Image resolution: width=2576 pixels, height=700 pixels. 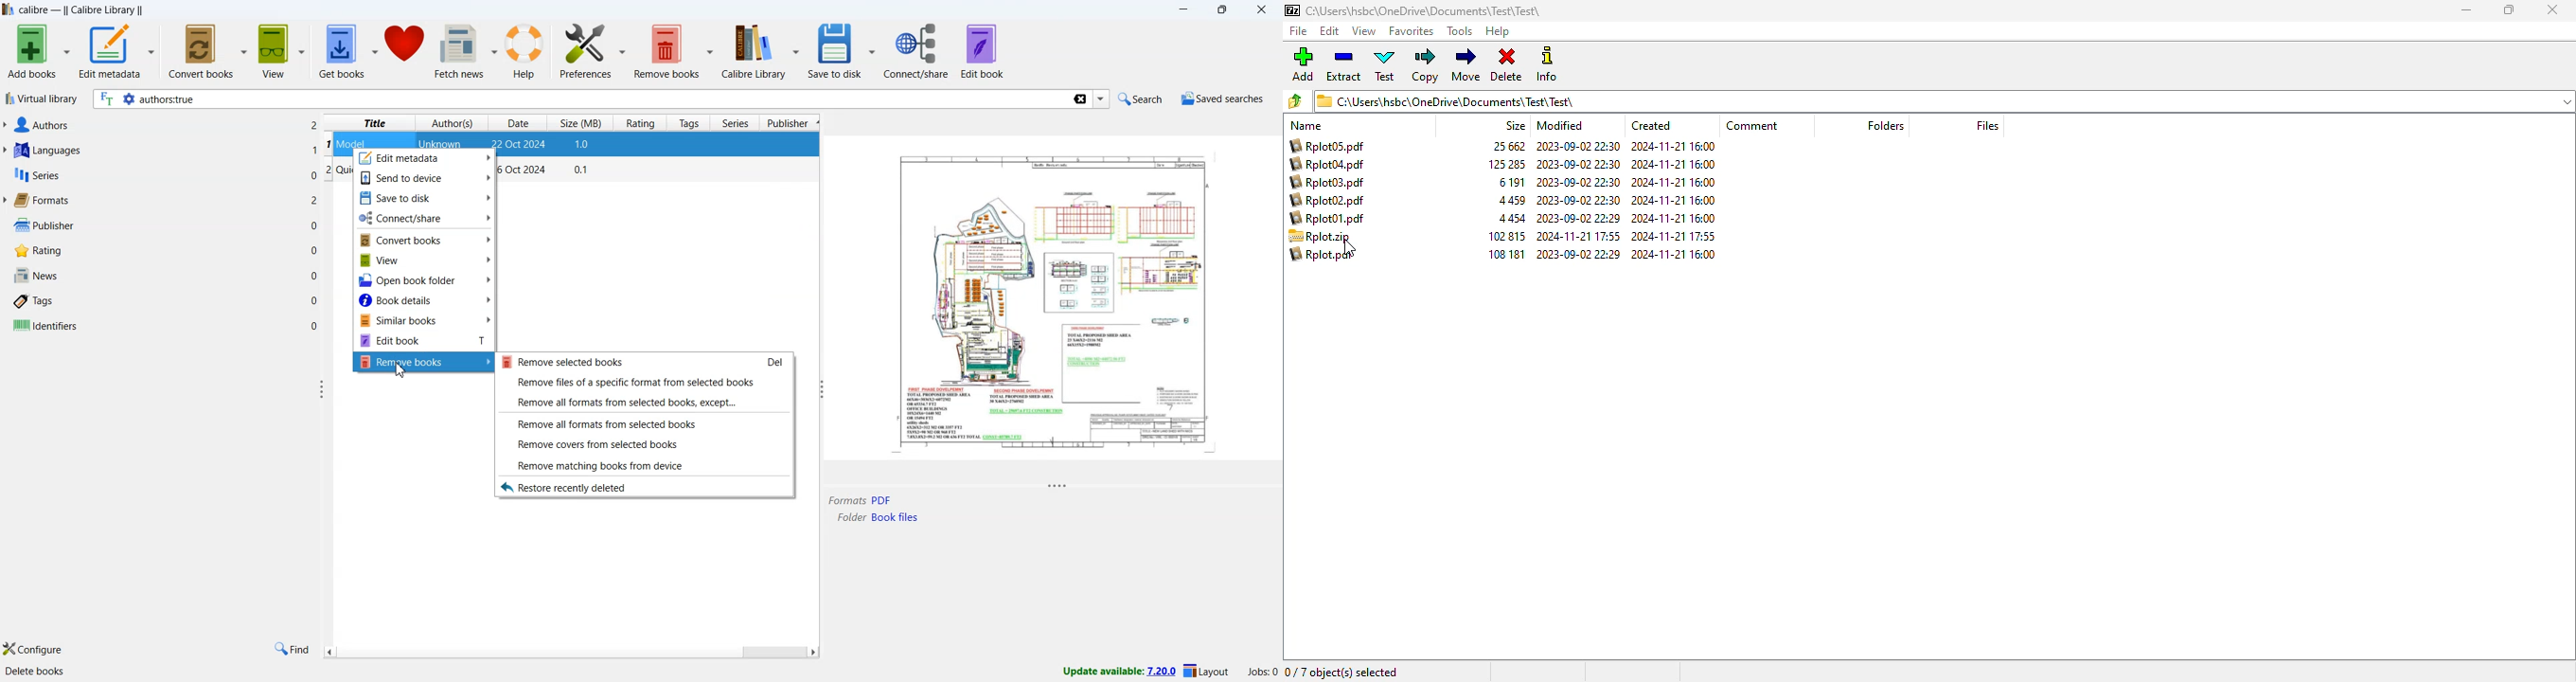 What do you see at coordinates (8, 9) in the screenshot?
I see `app name` at bounding box center [8, 9].